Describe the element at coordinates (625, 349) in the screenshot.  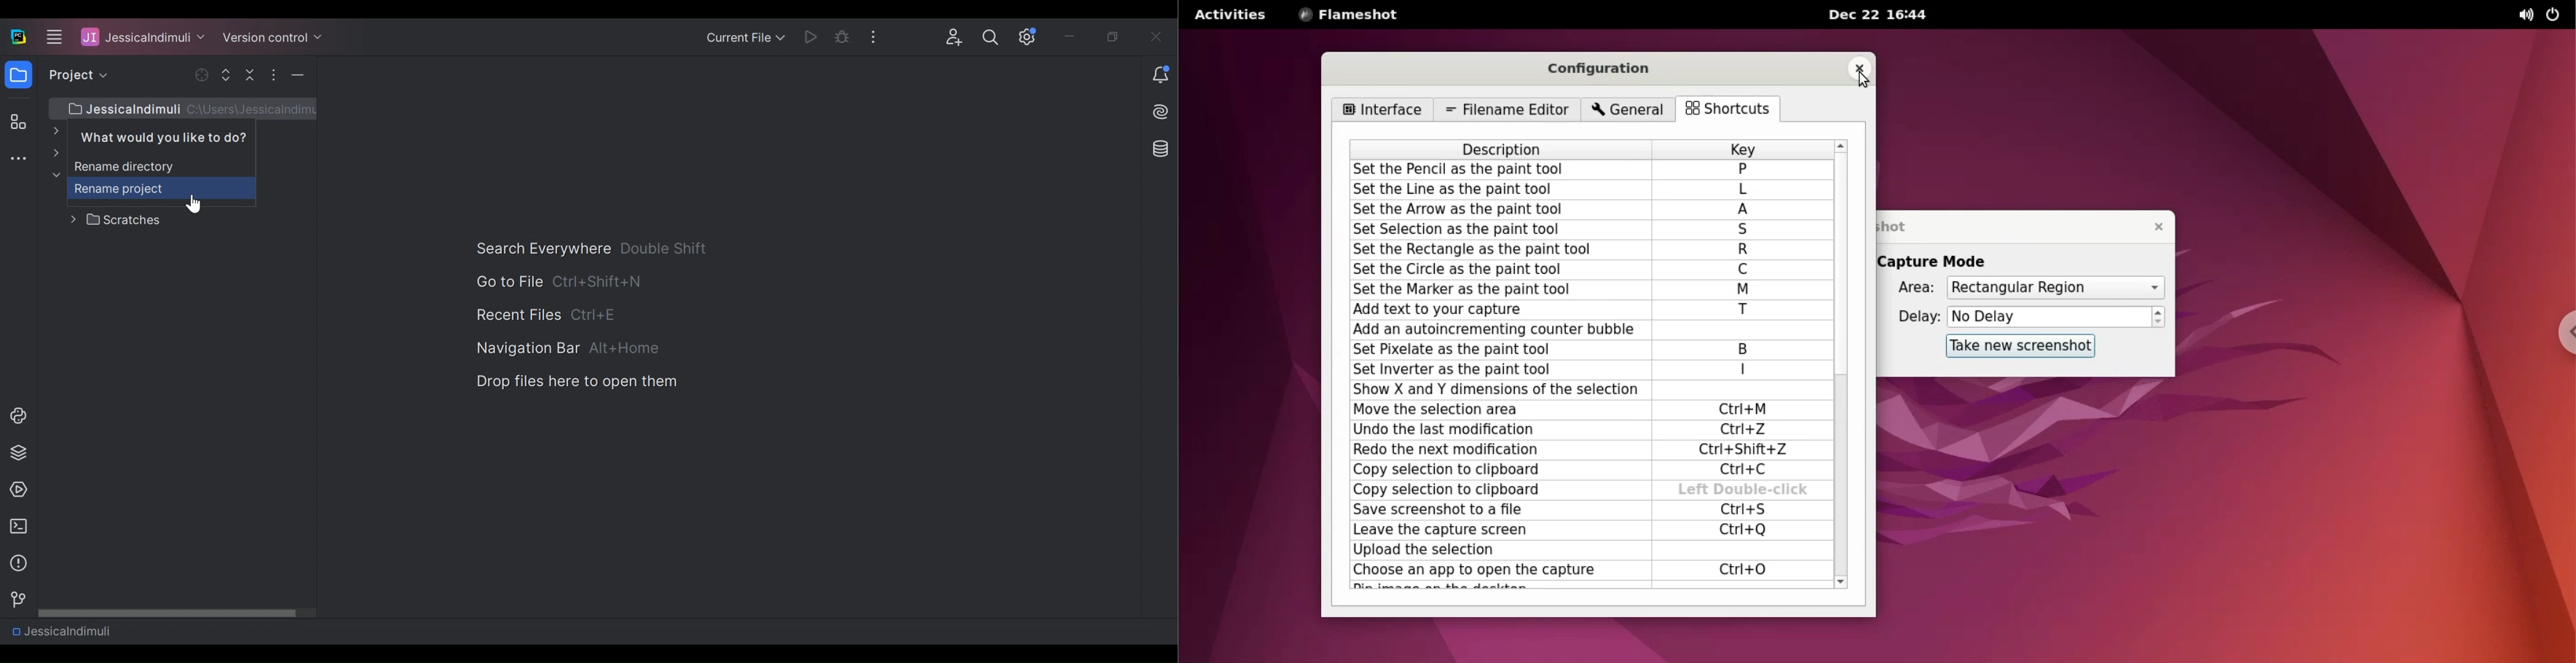
I see `shortcut` at that location.